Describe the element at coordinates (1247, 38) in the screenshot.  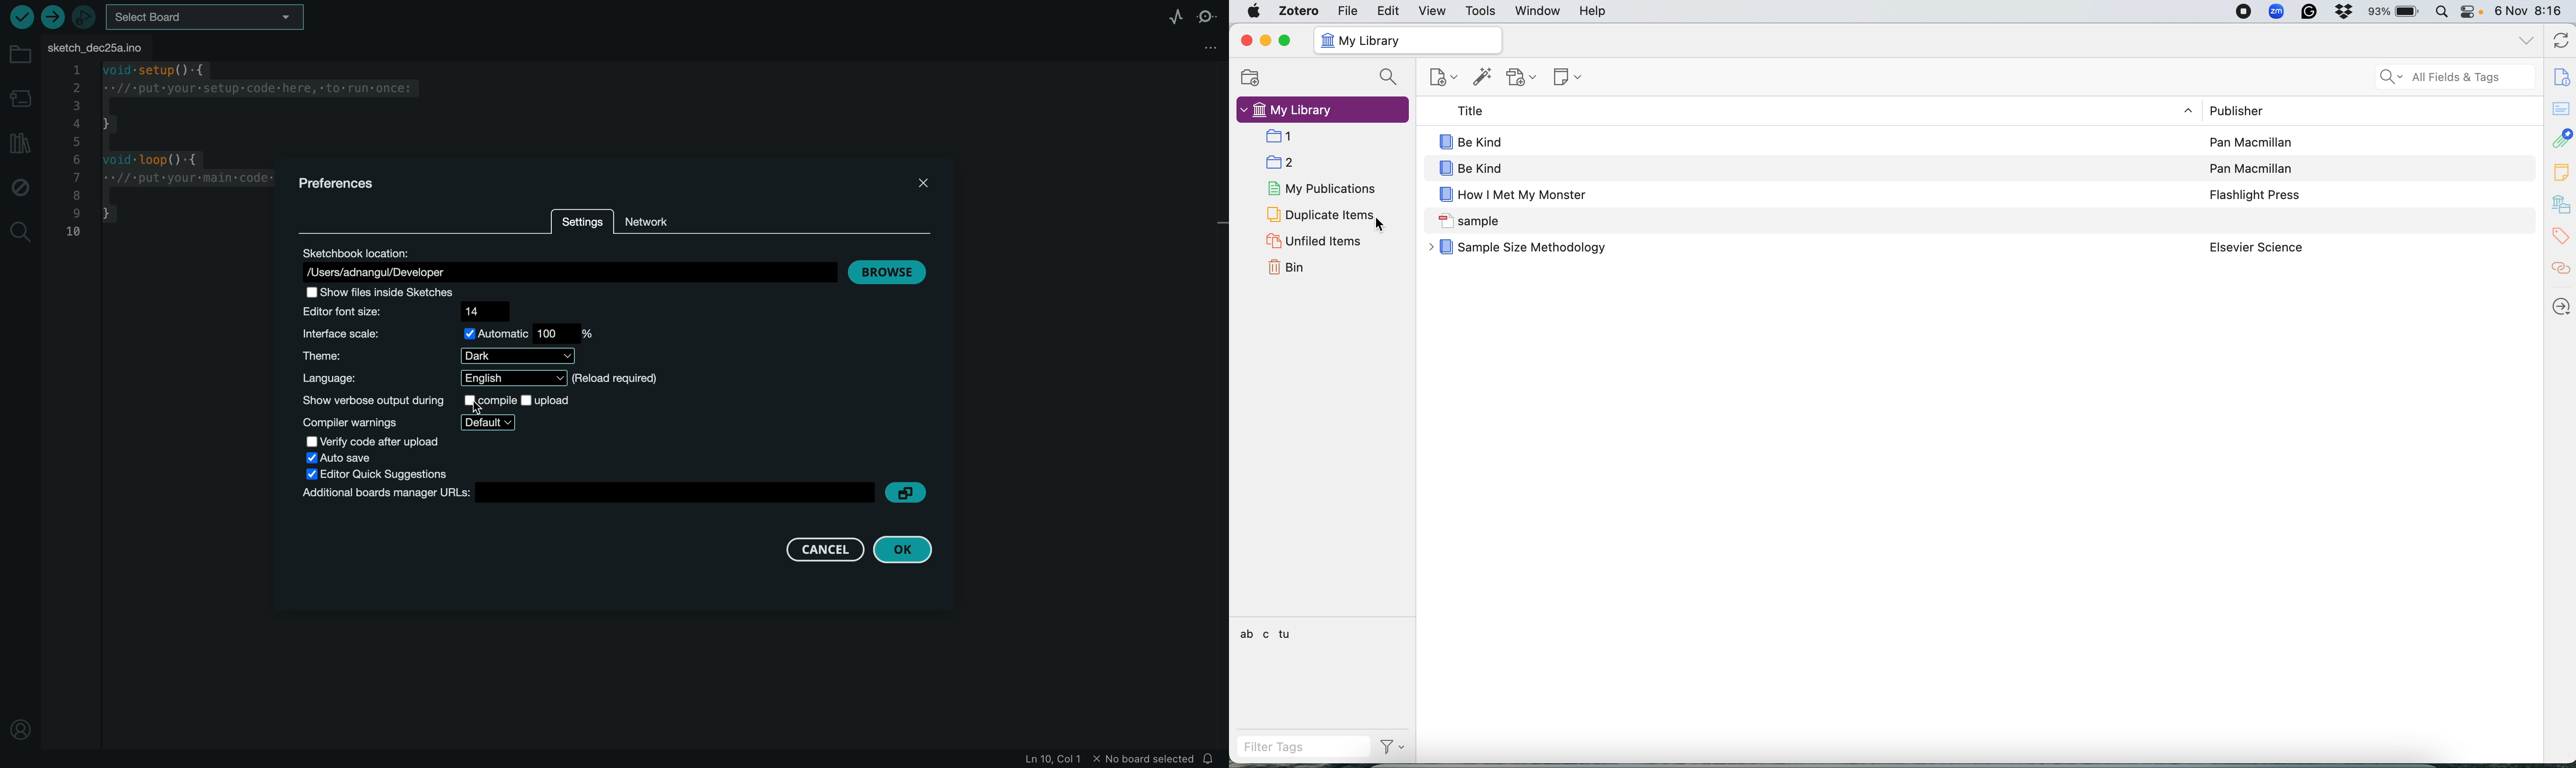
I see `close` at that location.